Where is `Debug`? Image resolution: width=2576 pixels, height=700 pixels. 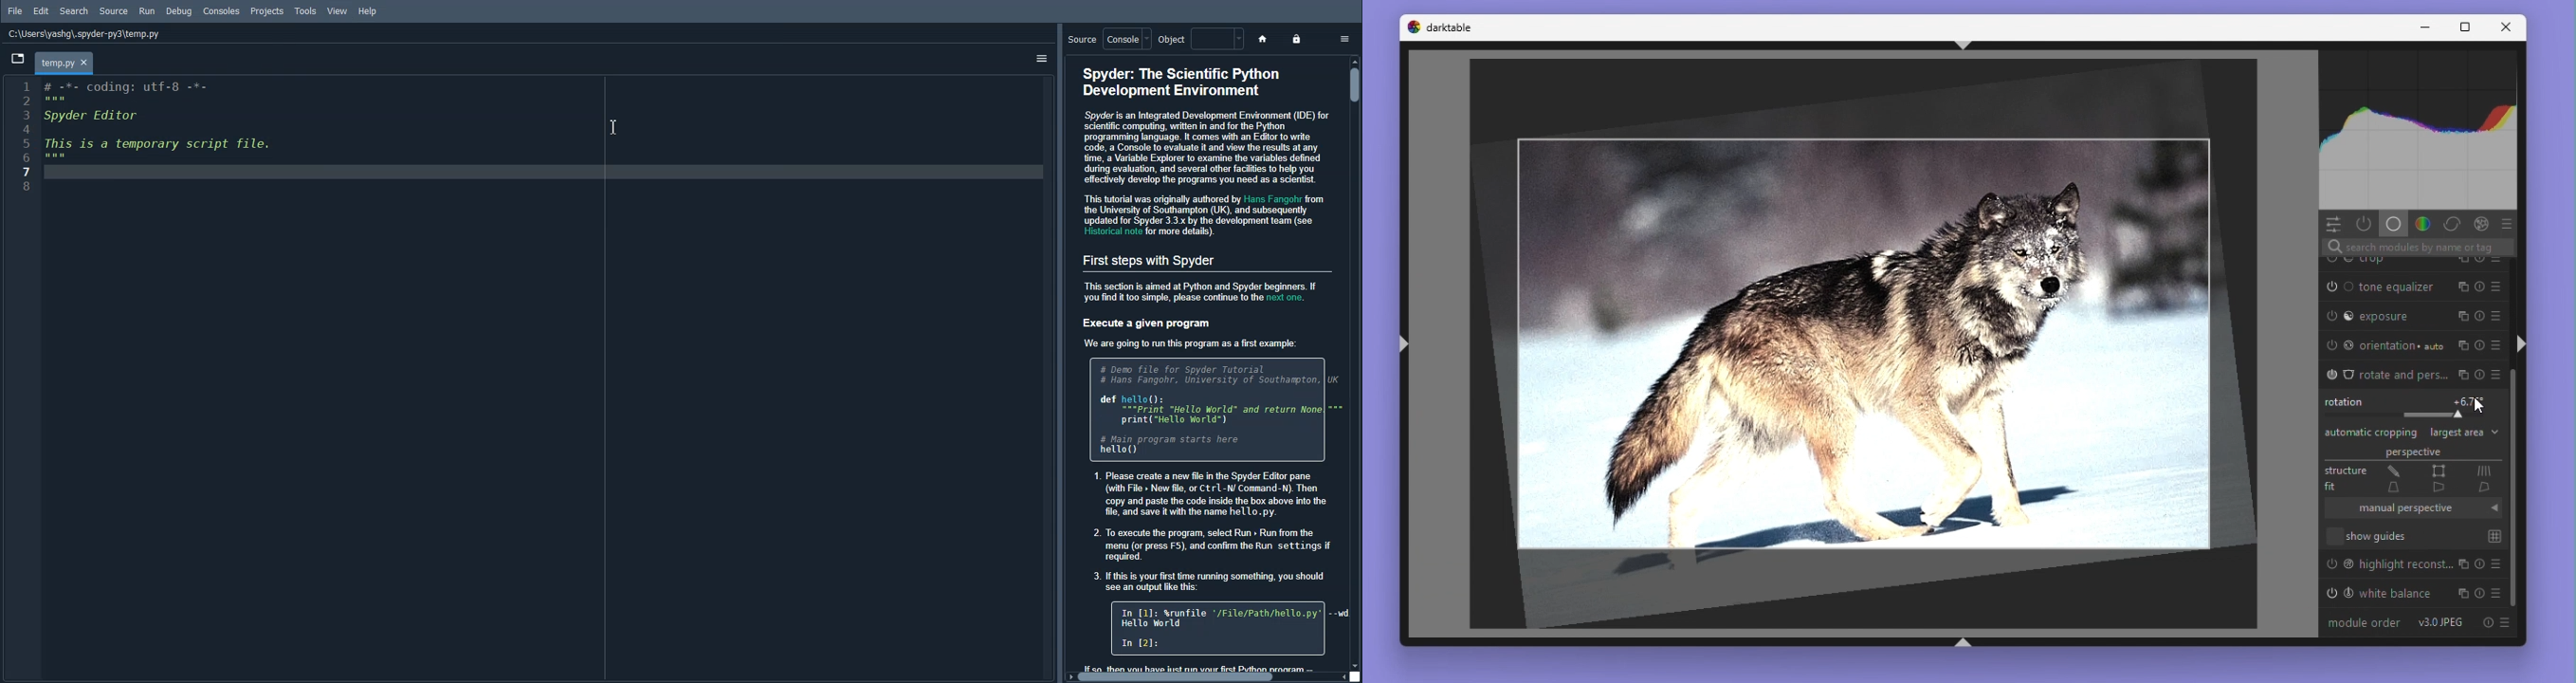
Debug is located at coordinates (178, 11).